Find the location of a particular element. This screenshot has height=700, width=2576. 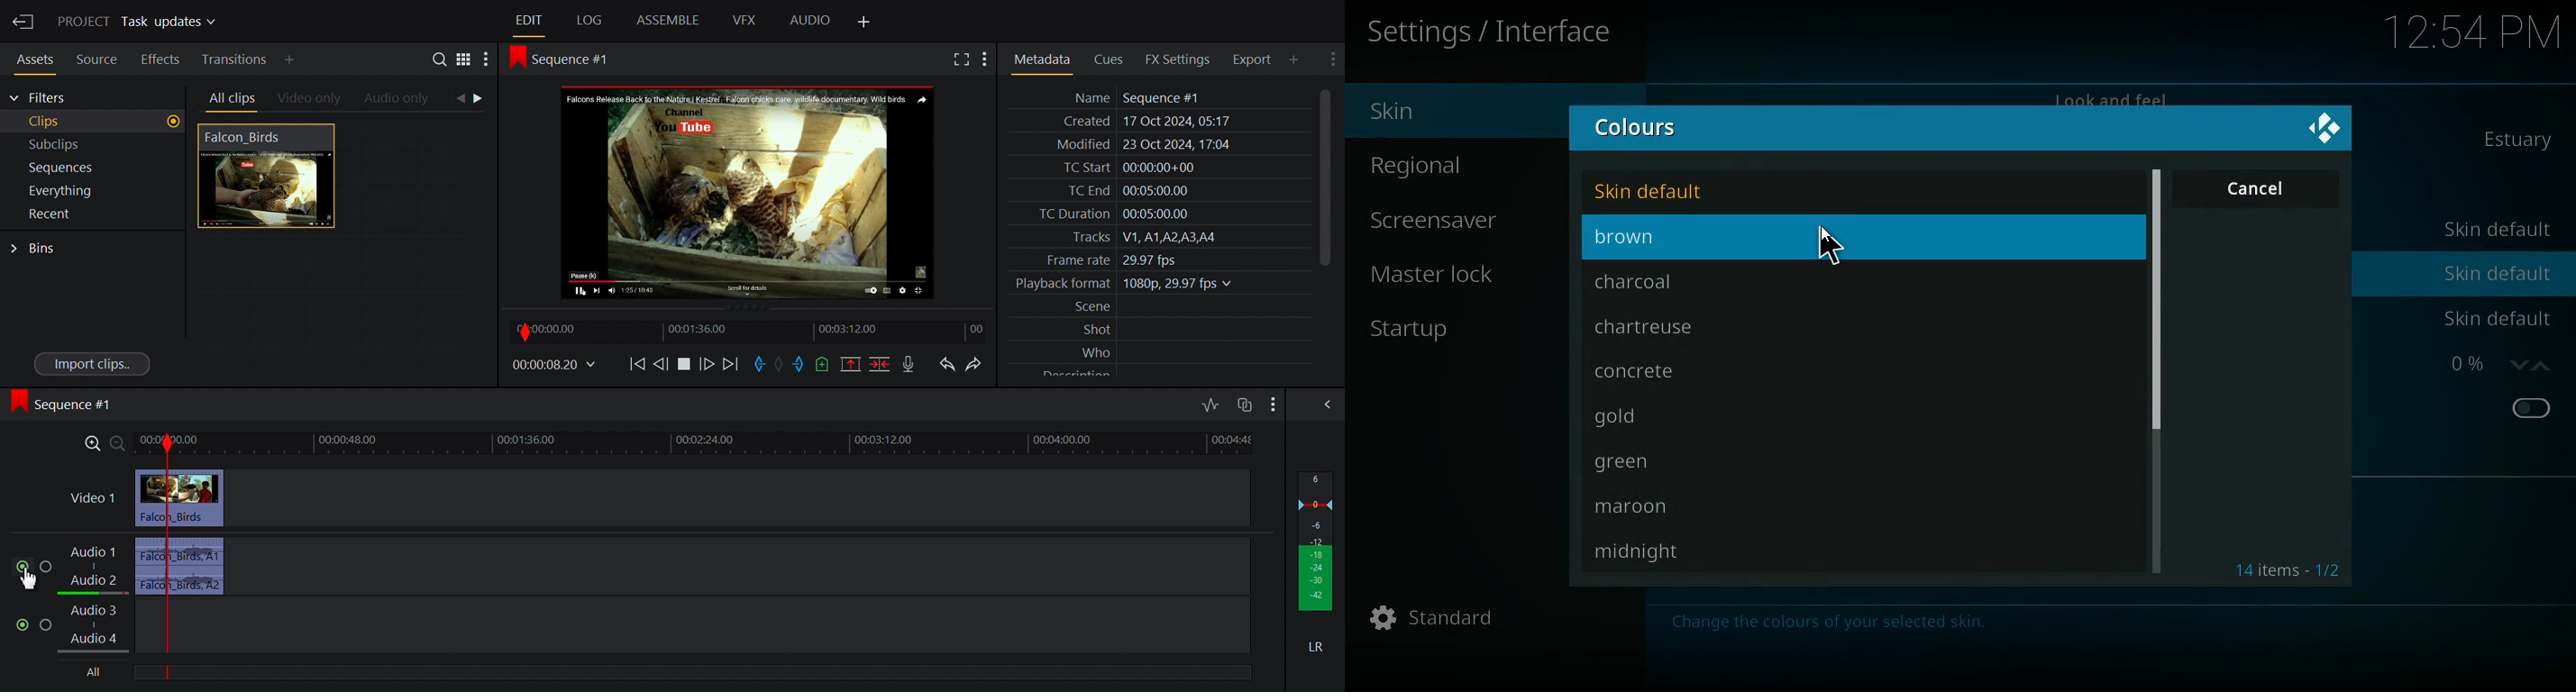

Show/Hide audio full mix is located at coordinates (1272, 403).